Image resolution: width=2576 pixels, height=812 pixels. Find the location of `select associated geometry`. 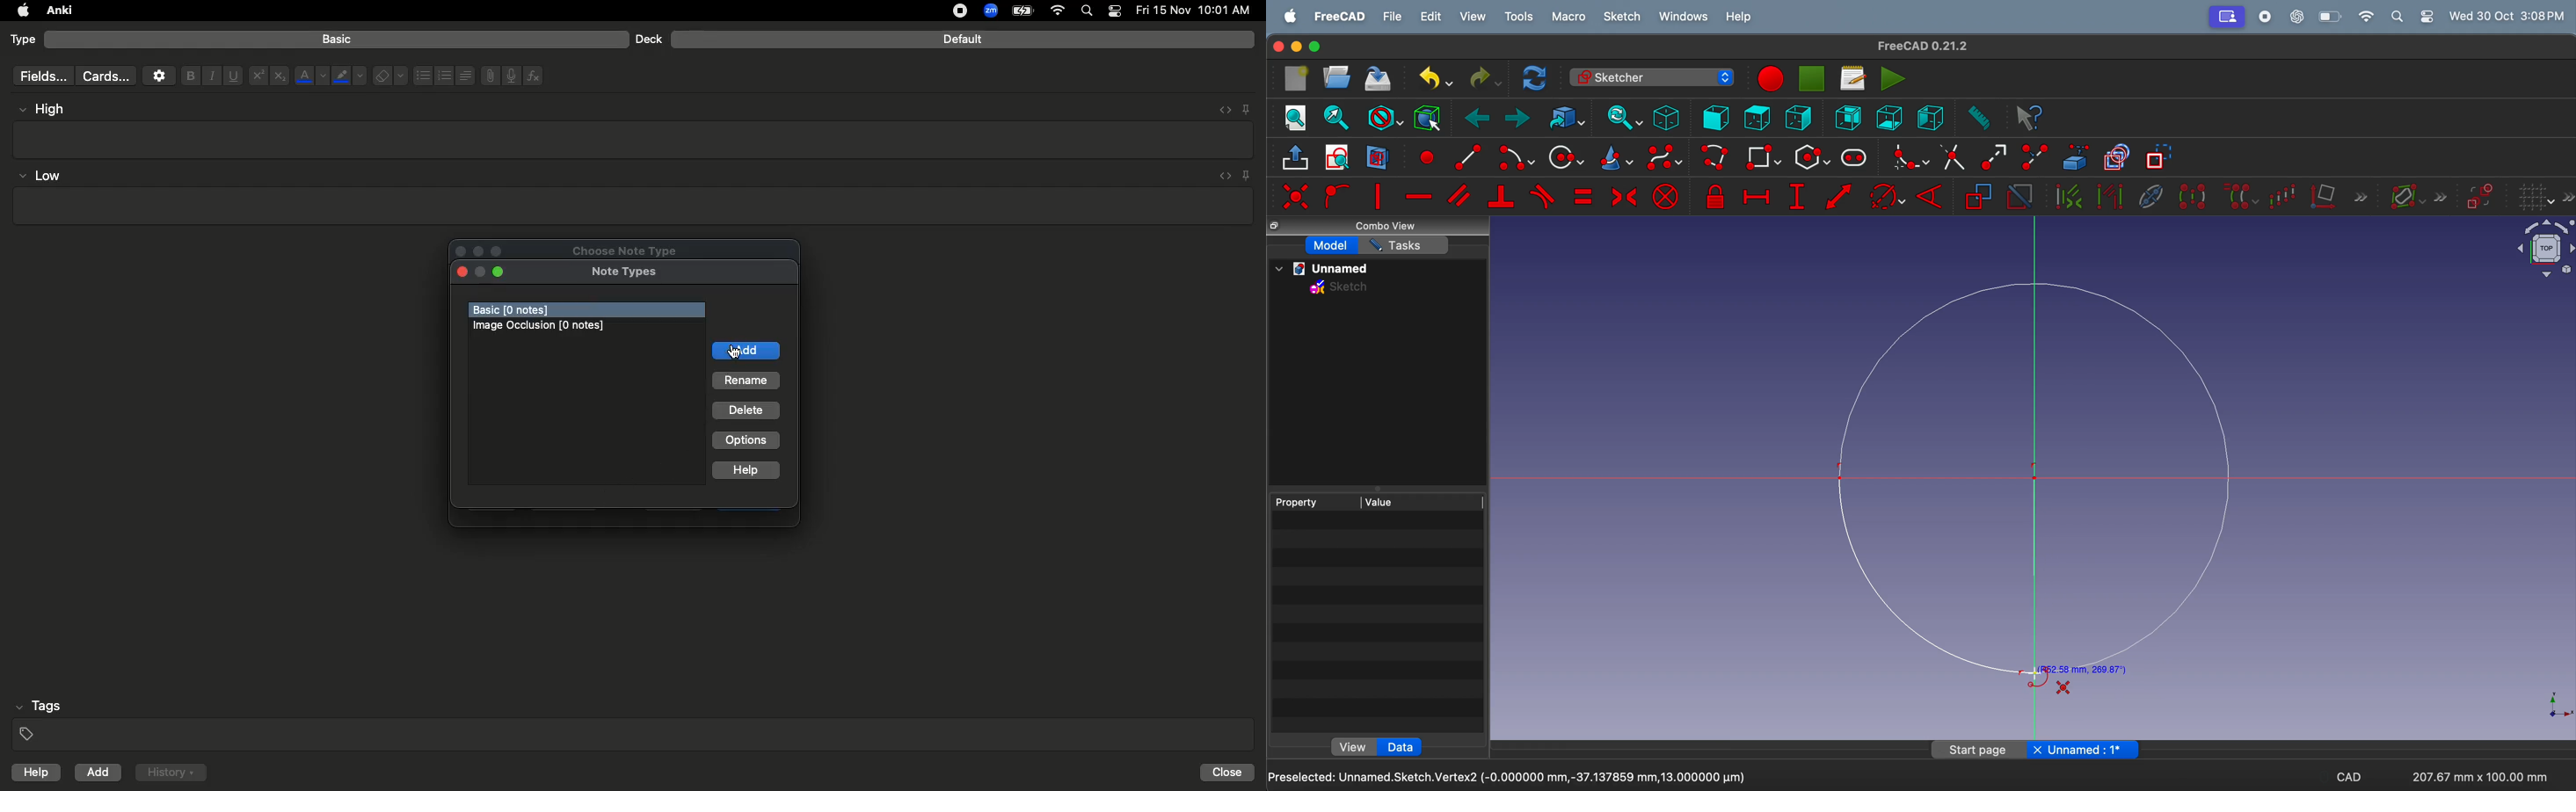

select associated geometry is located at coordinates (2110, 198).